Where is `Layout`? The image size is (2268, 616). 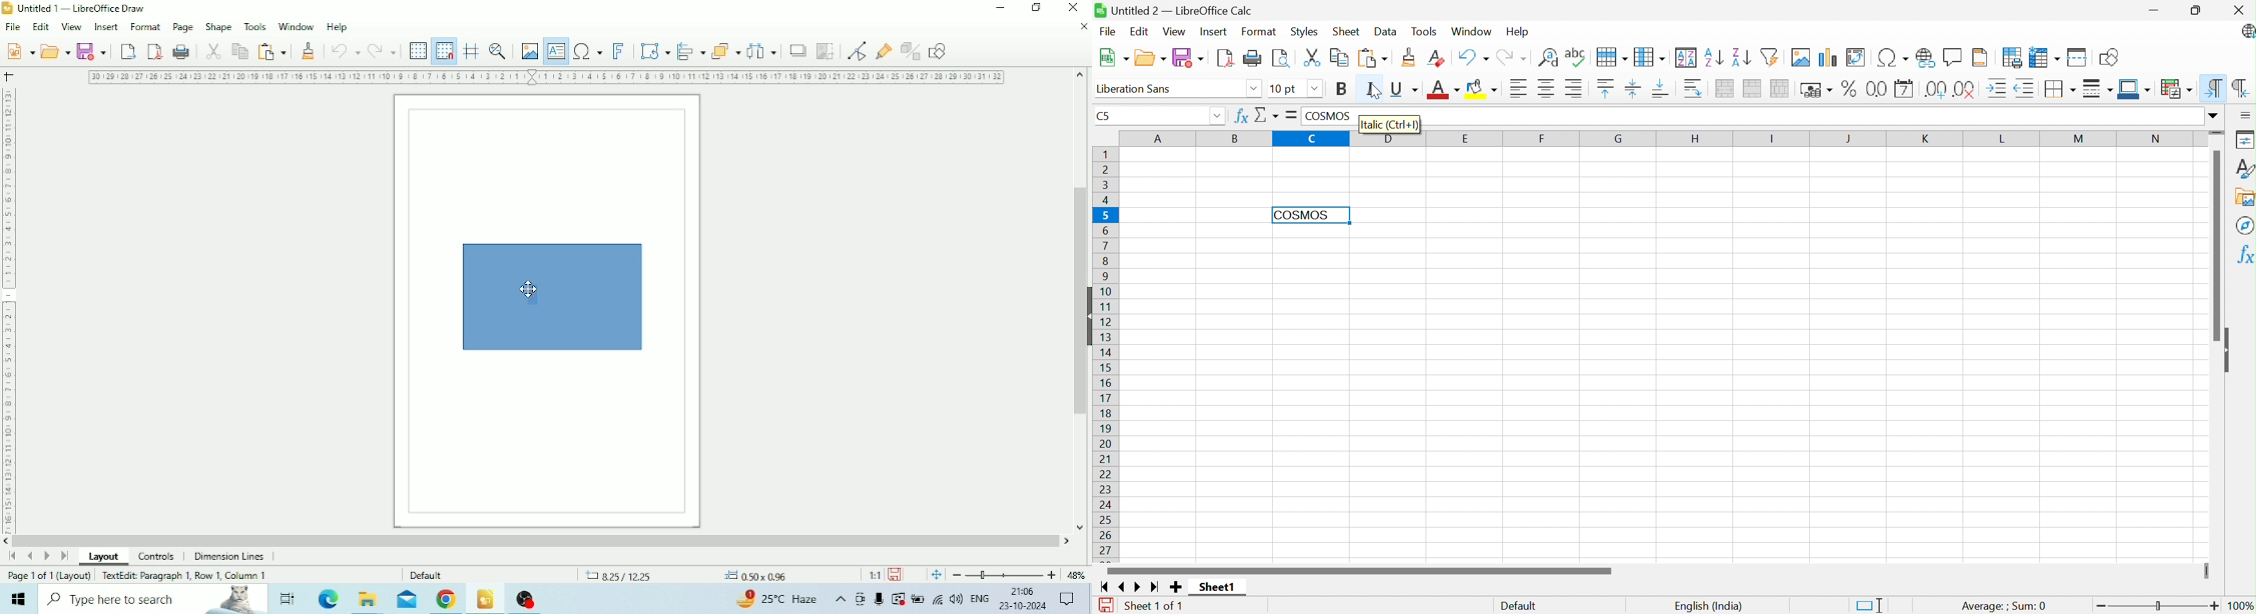 Layout is located at coordinates (104, 556).